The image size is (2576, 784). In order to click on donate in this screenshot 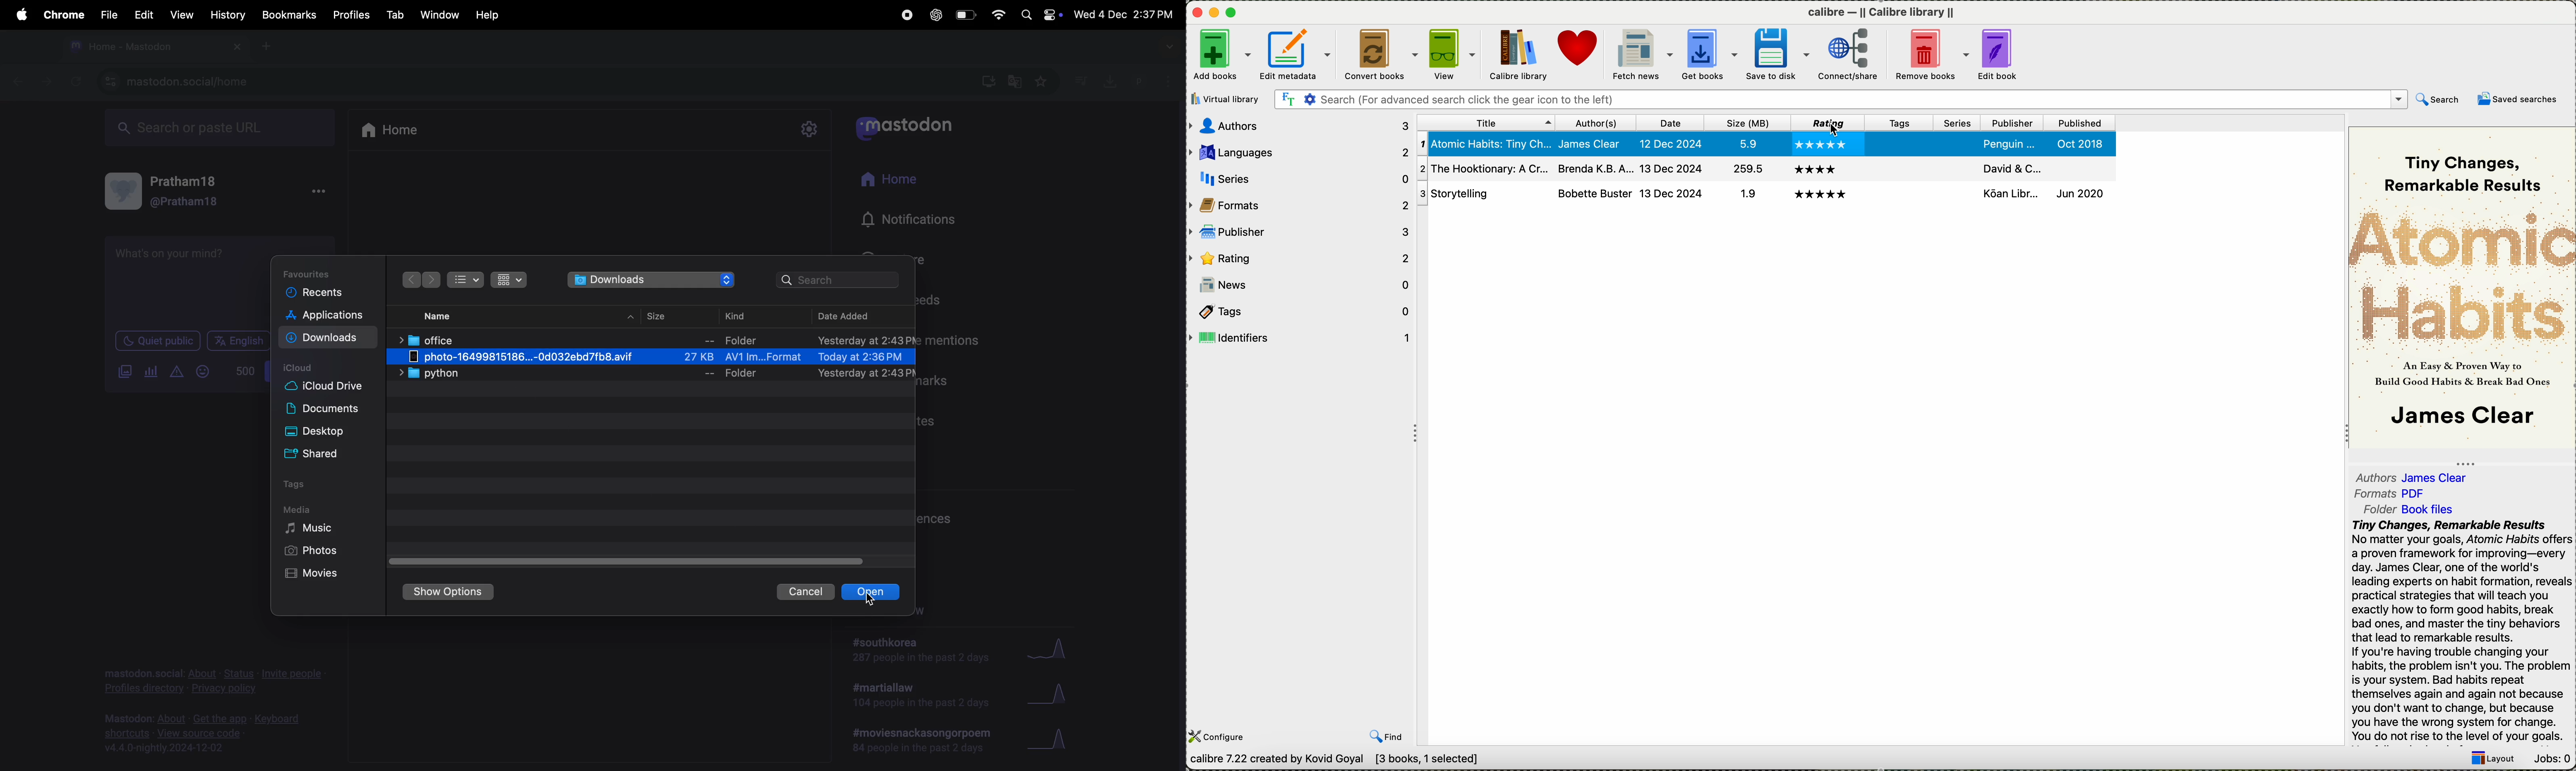, I will do `click(1578, 48)`.